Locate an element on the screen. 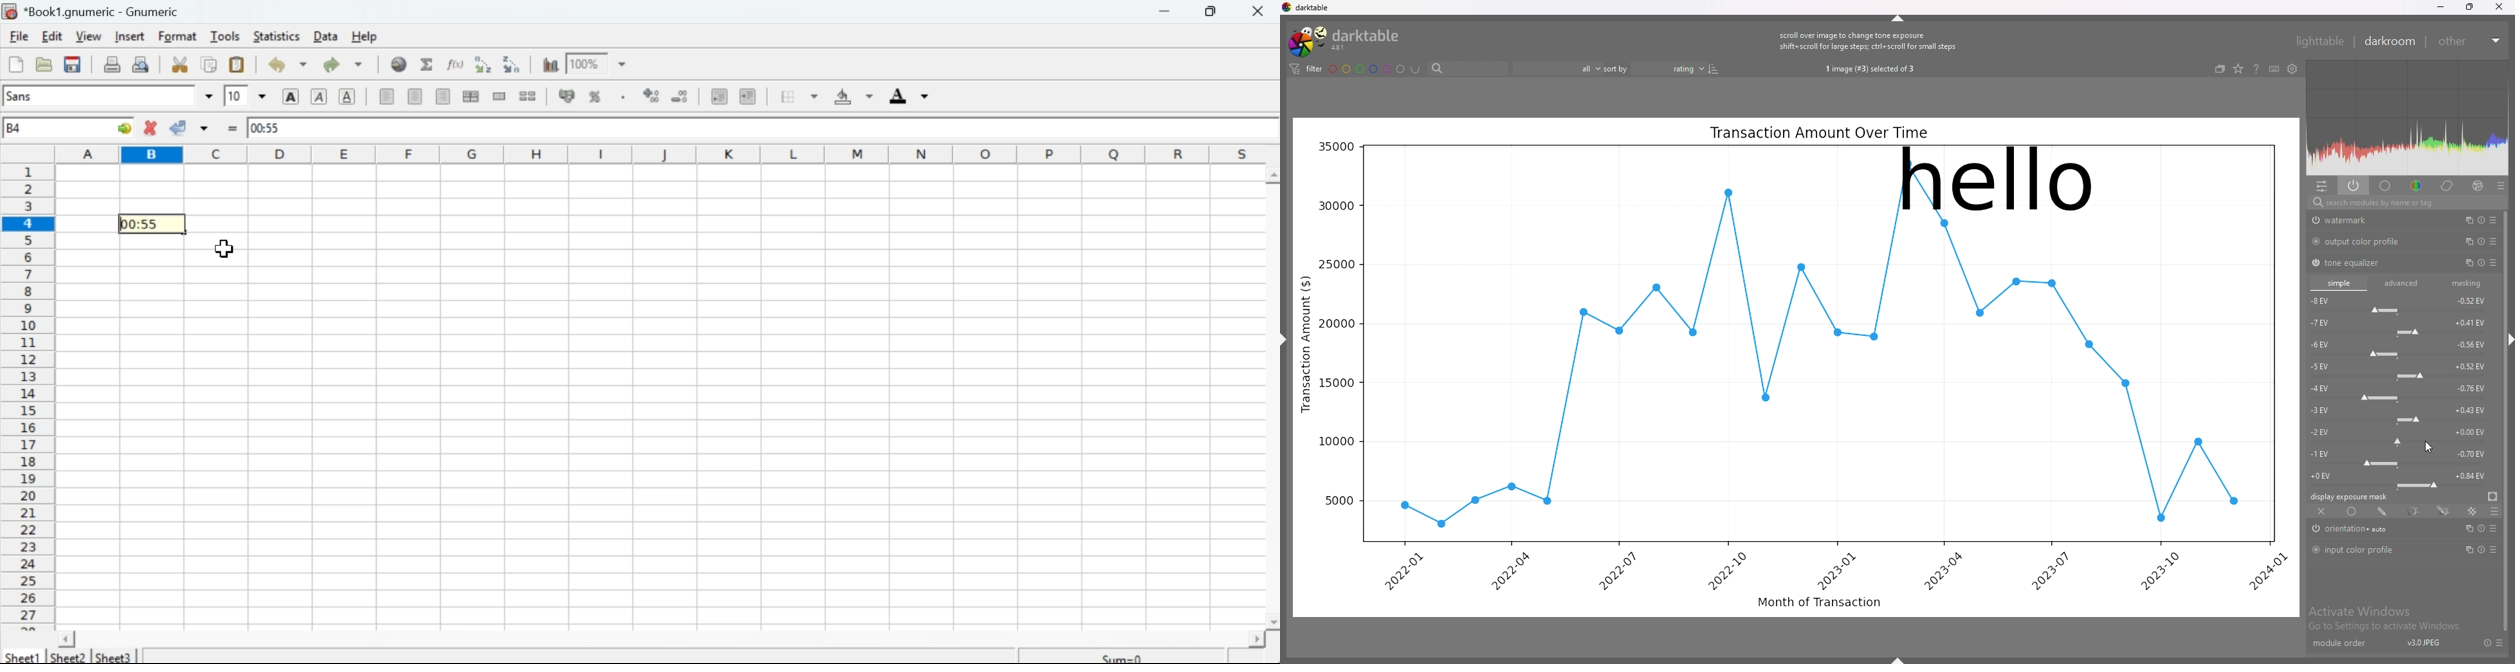 Image resolution: width=2520 pixels, height=672 pixels. 2022-04 is located at coordinates (1510, 571).